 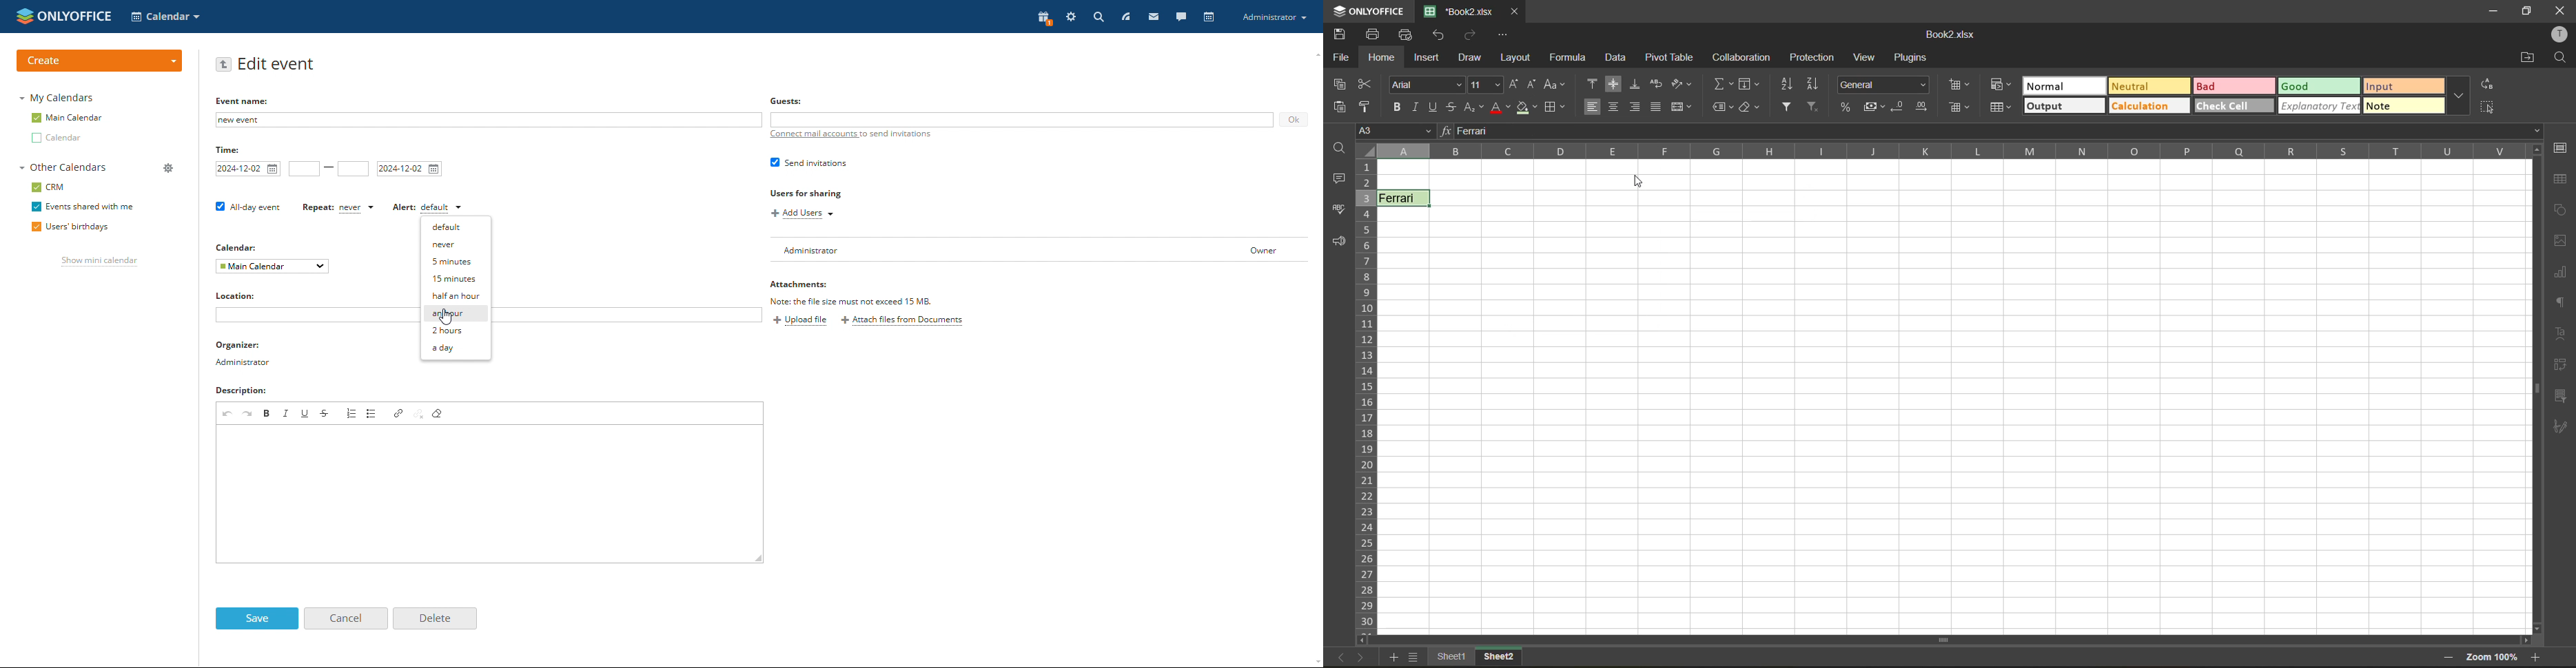 I want to click on merge and center, so click(x=1680, y=108).